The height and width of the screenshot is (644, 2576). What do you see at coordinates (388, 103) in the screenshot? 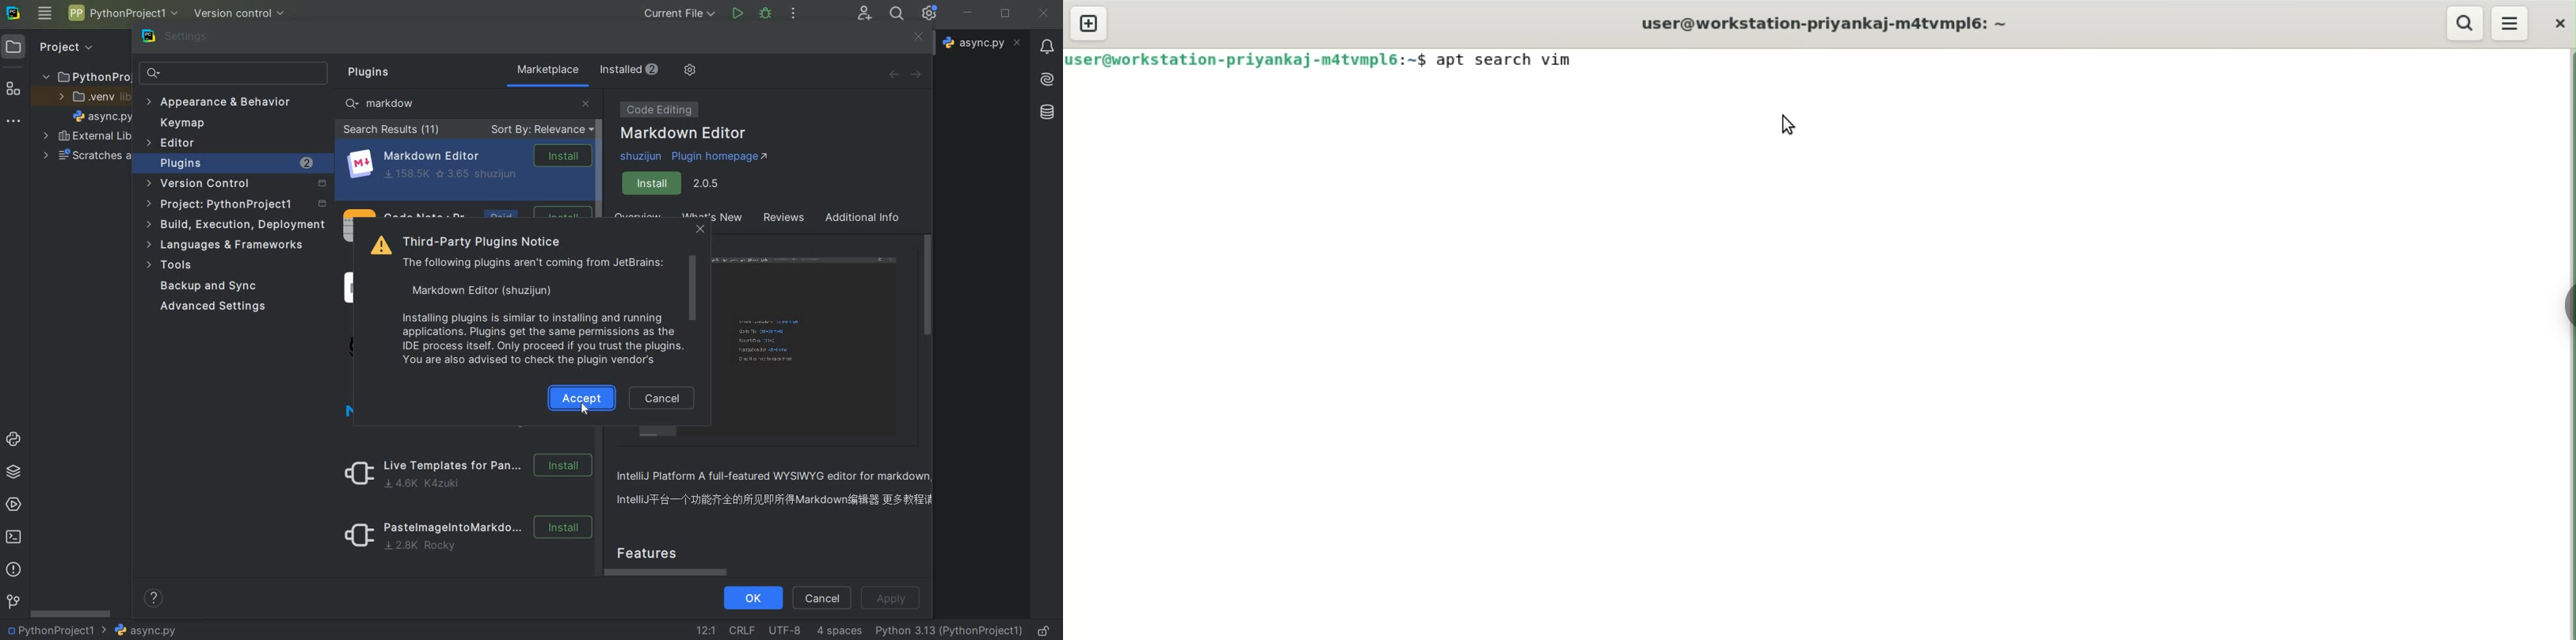
I see `markdown` at bounding box center [388, 103].